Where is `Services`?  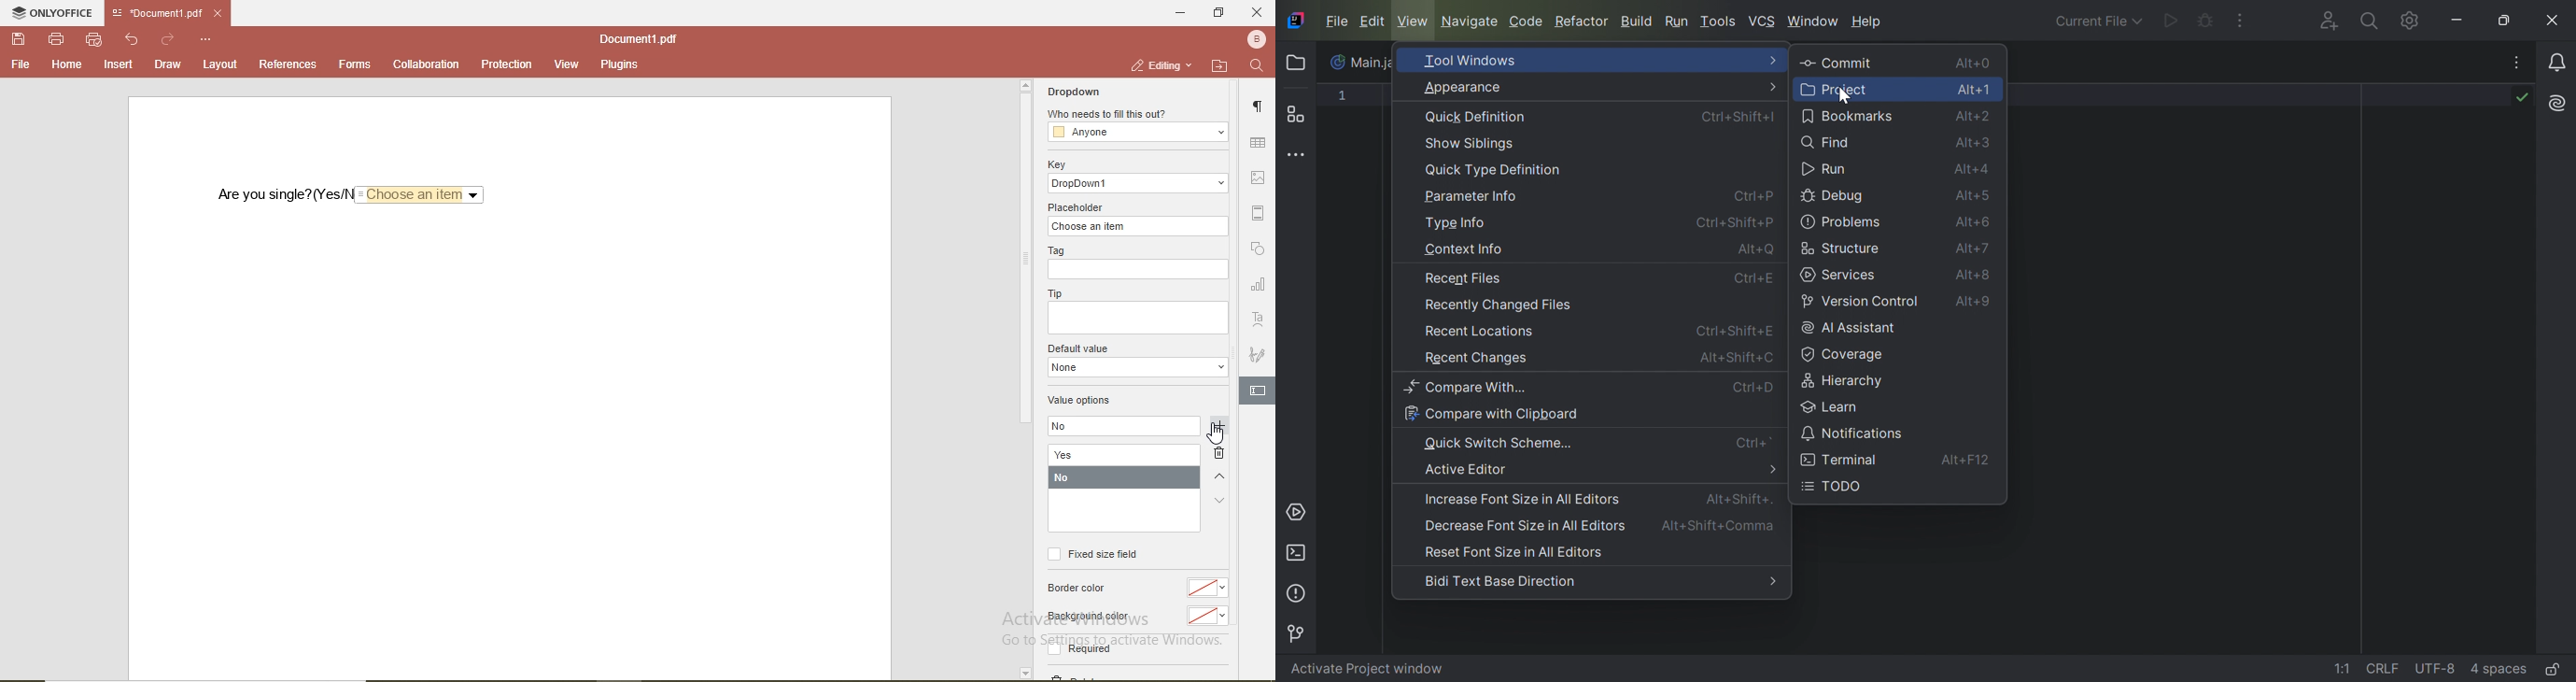 Services is located at coordinates (1841, 275).